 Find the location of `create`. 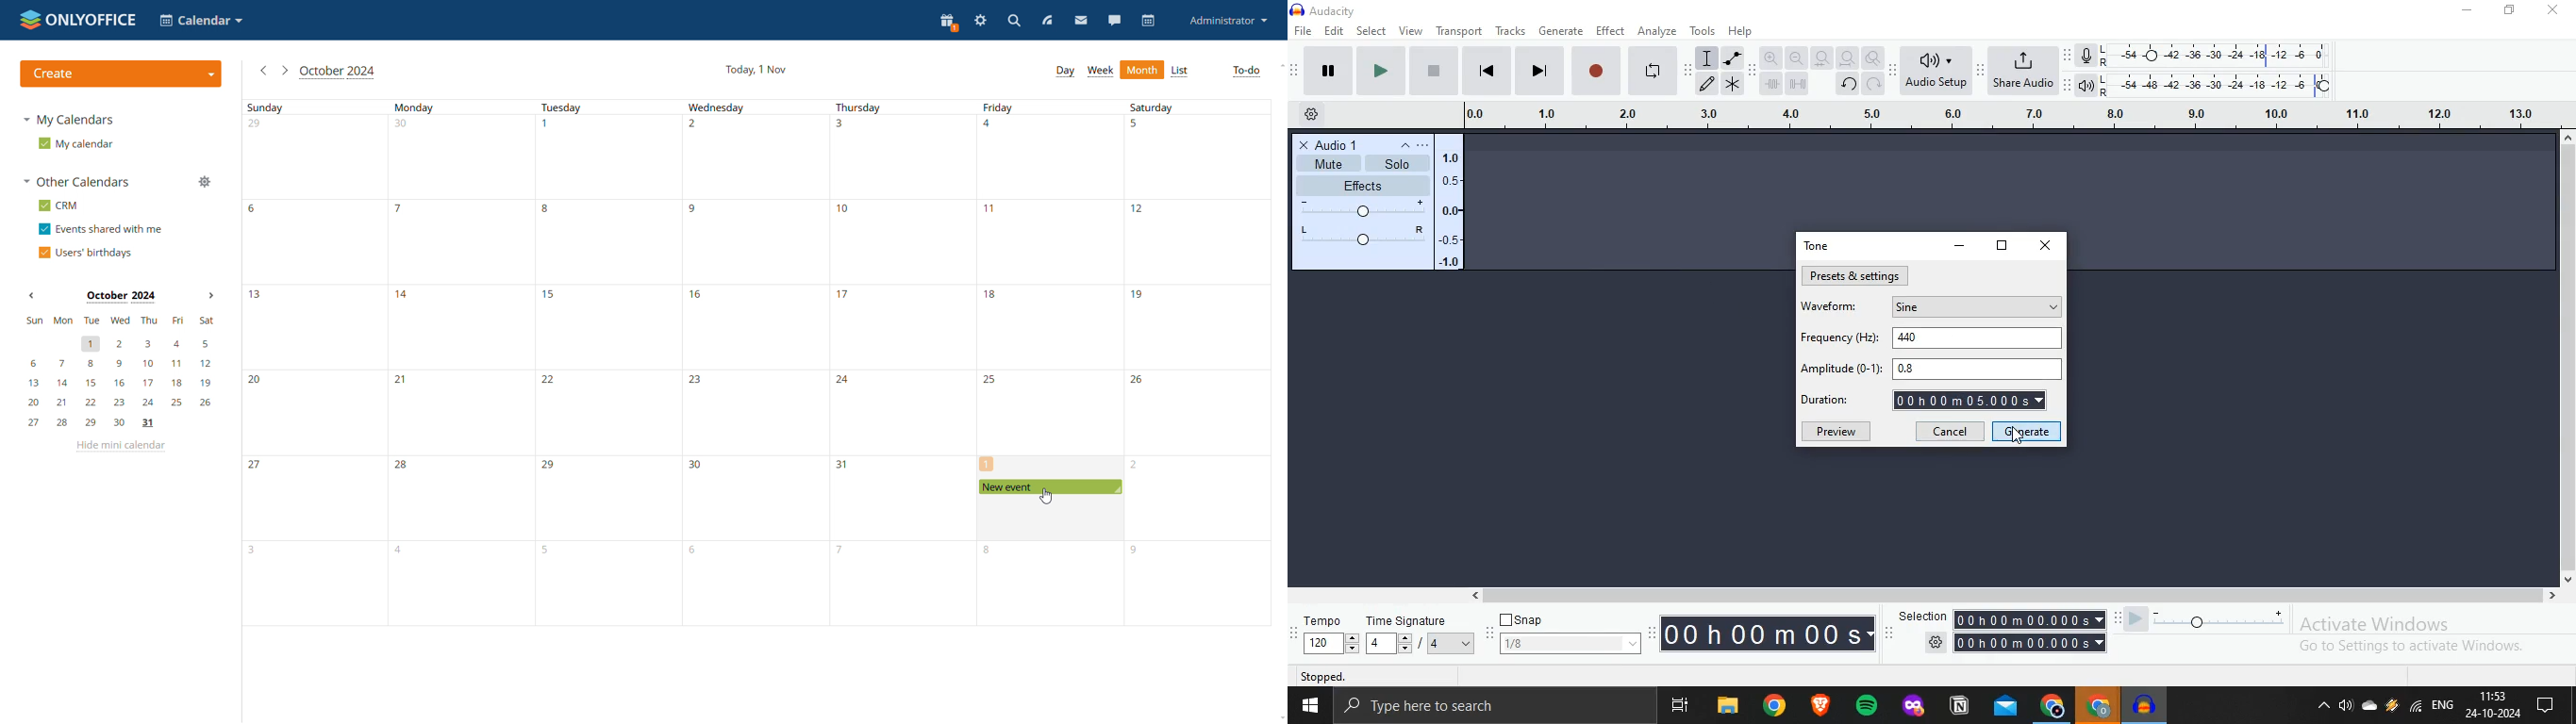

create is located at coordinates (121, 74).